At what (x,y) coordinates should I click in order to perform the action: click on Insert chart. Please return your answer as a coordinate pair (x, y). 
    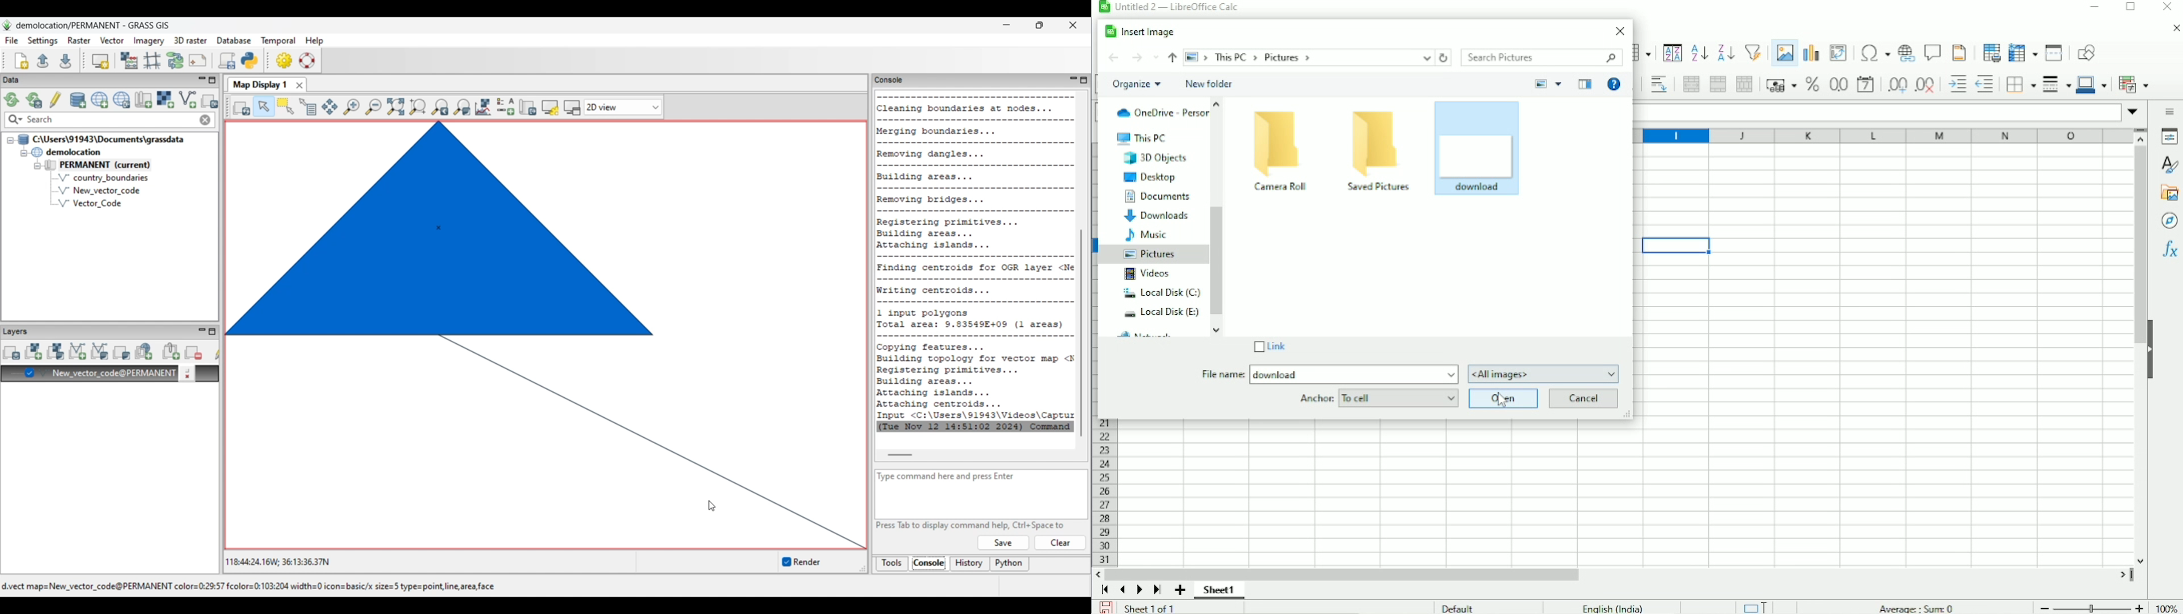
    Looking at the image, I should click on (1810, 49).